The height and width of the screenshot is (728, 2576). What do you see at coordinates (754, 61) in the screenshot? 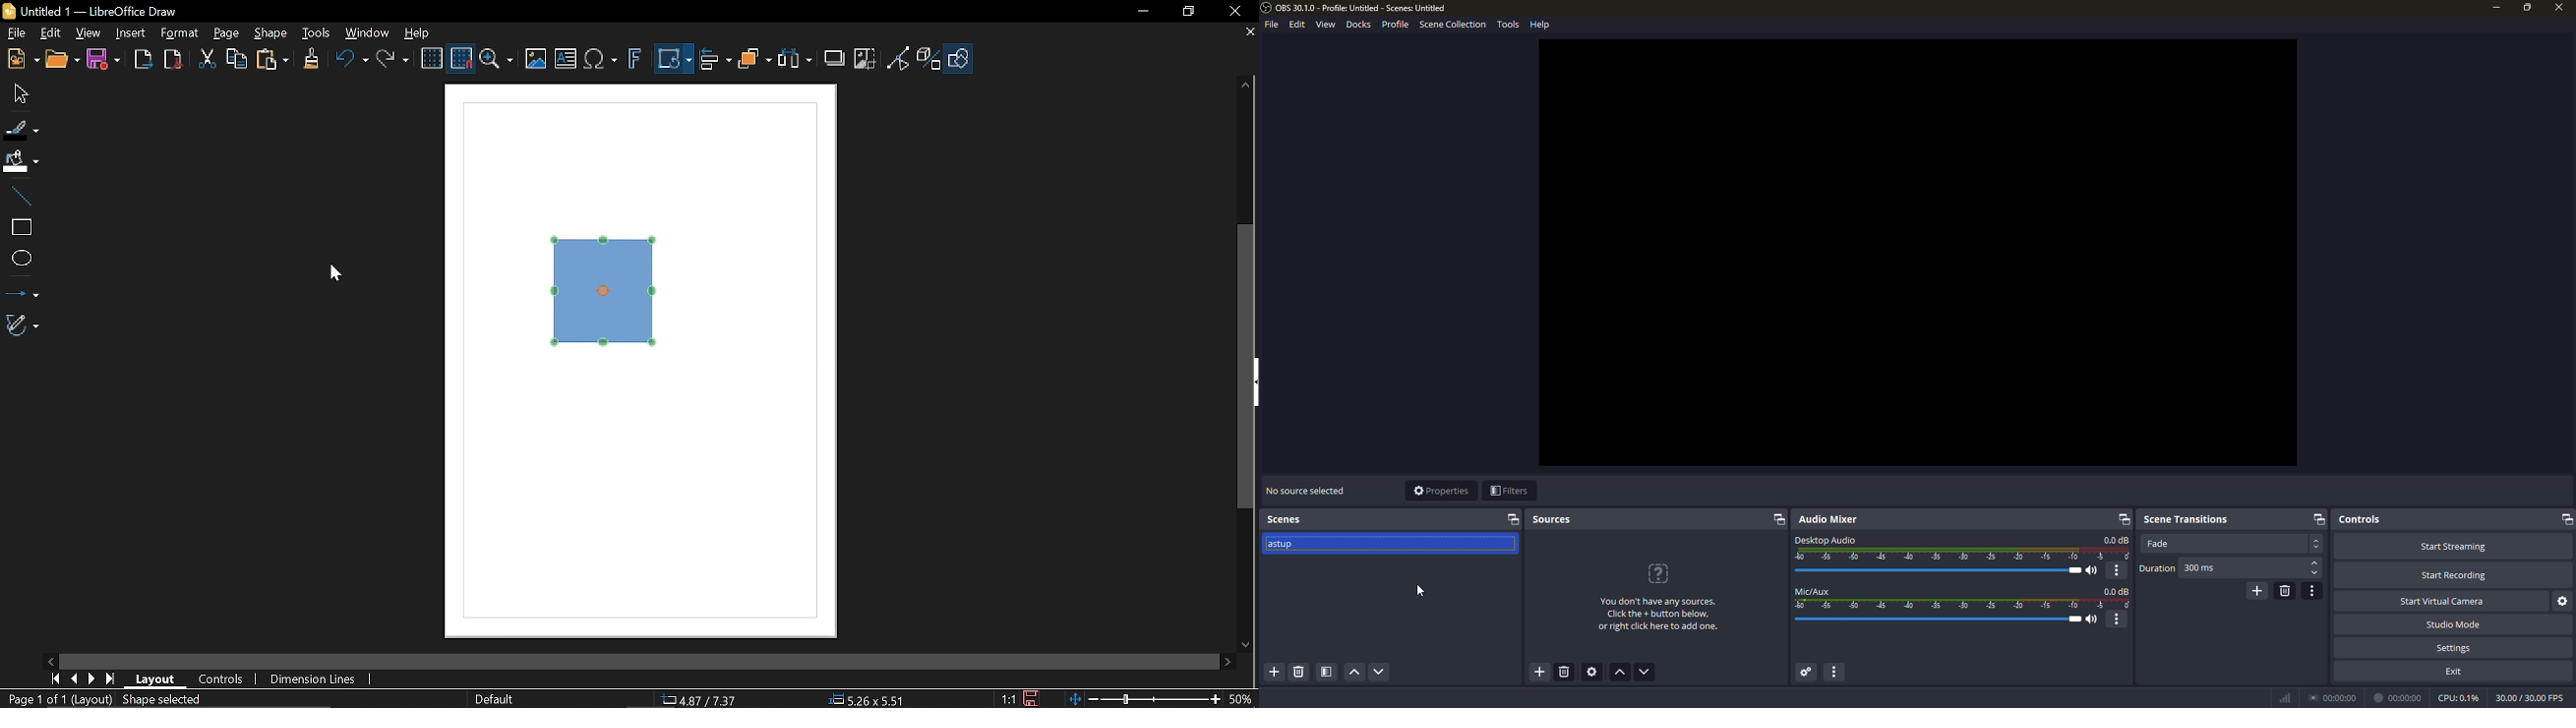
I see `Arrange` at bounding box center [754, 61].